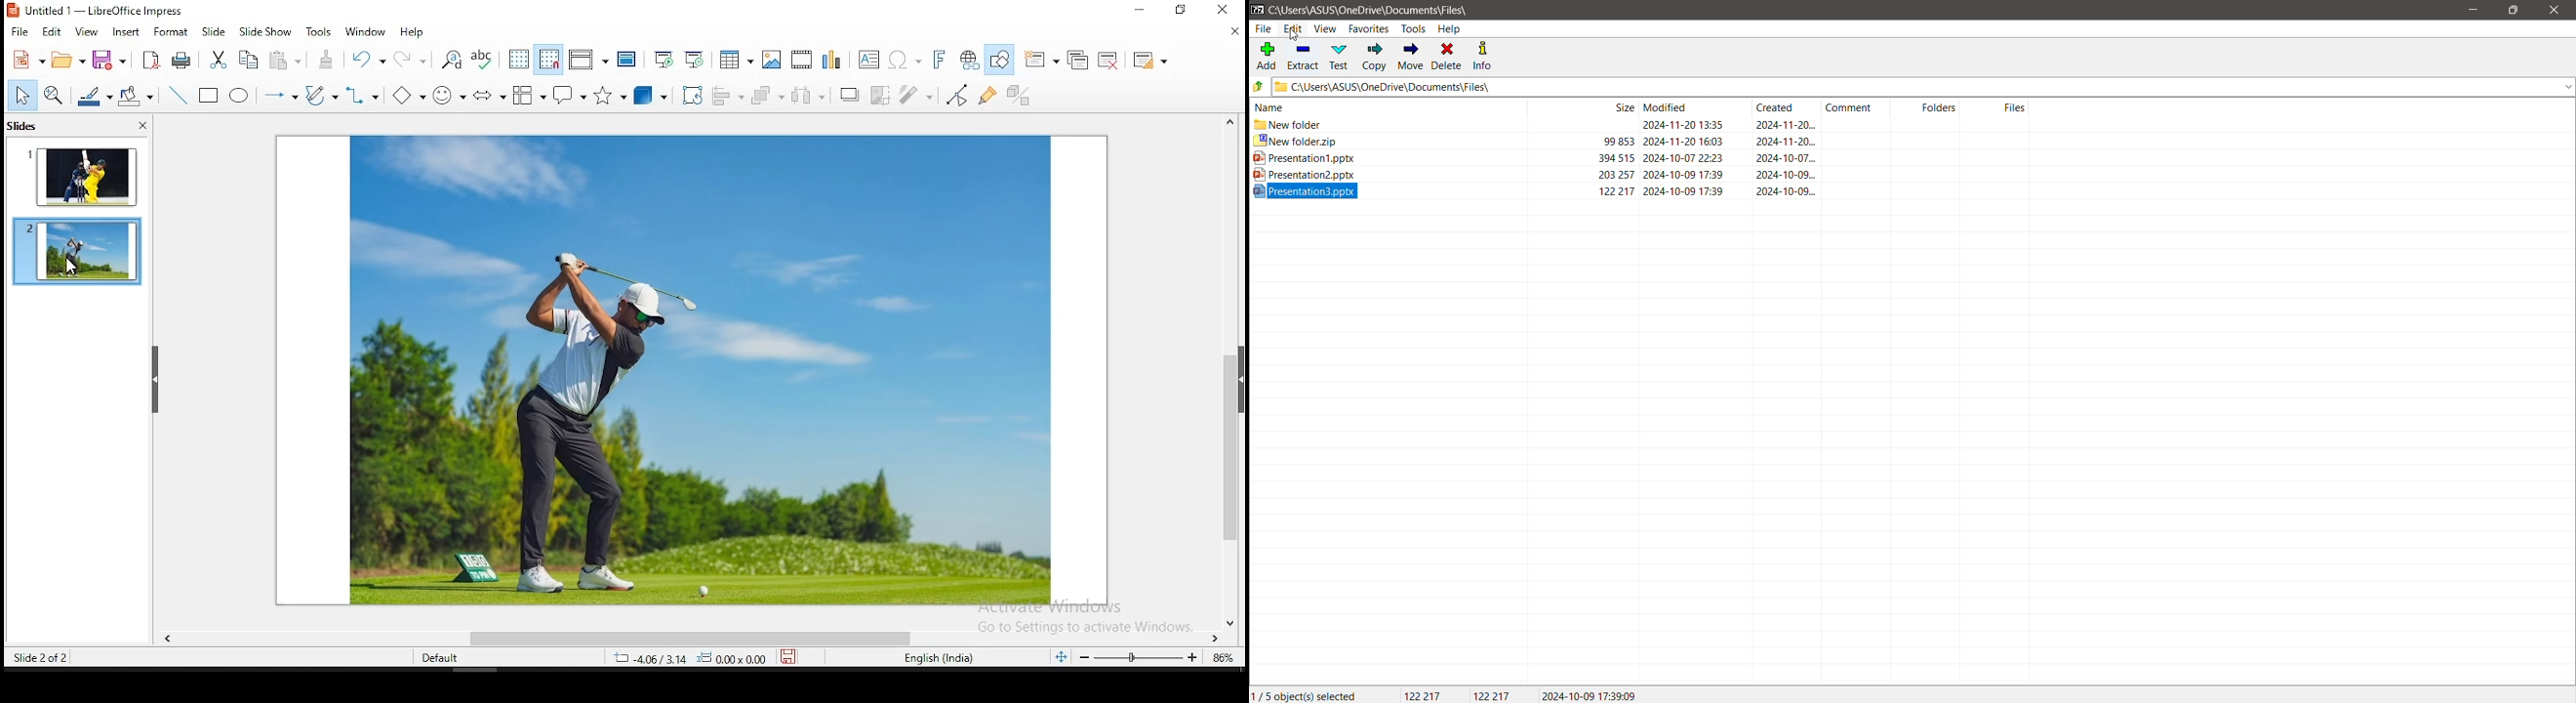  Describe the element at coordinates (414, 31) in the screenshot. I see `help` at that location.